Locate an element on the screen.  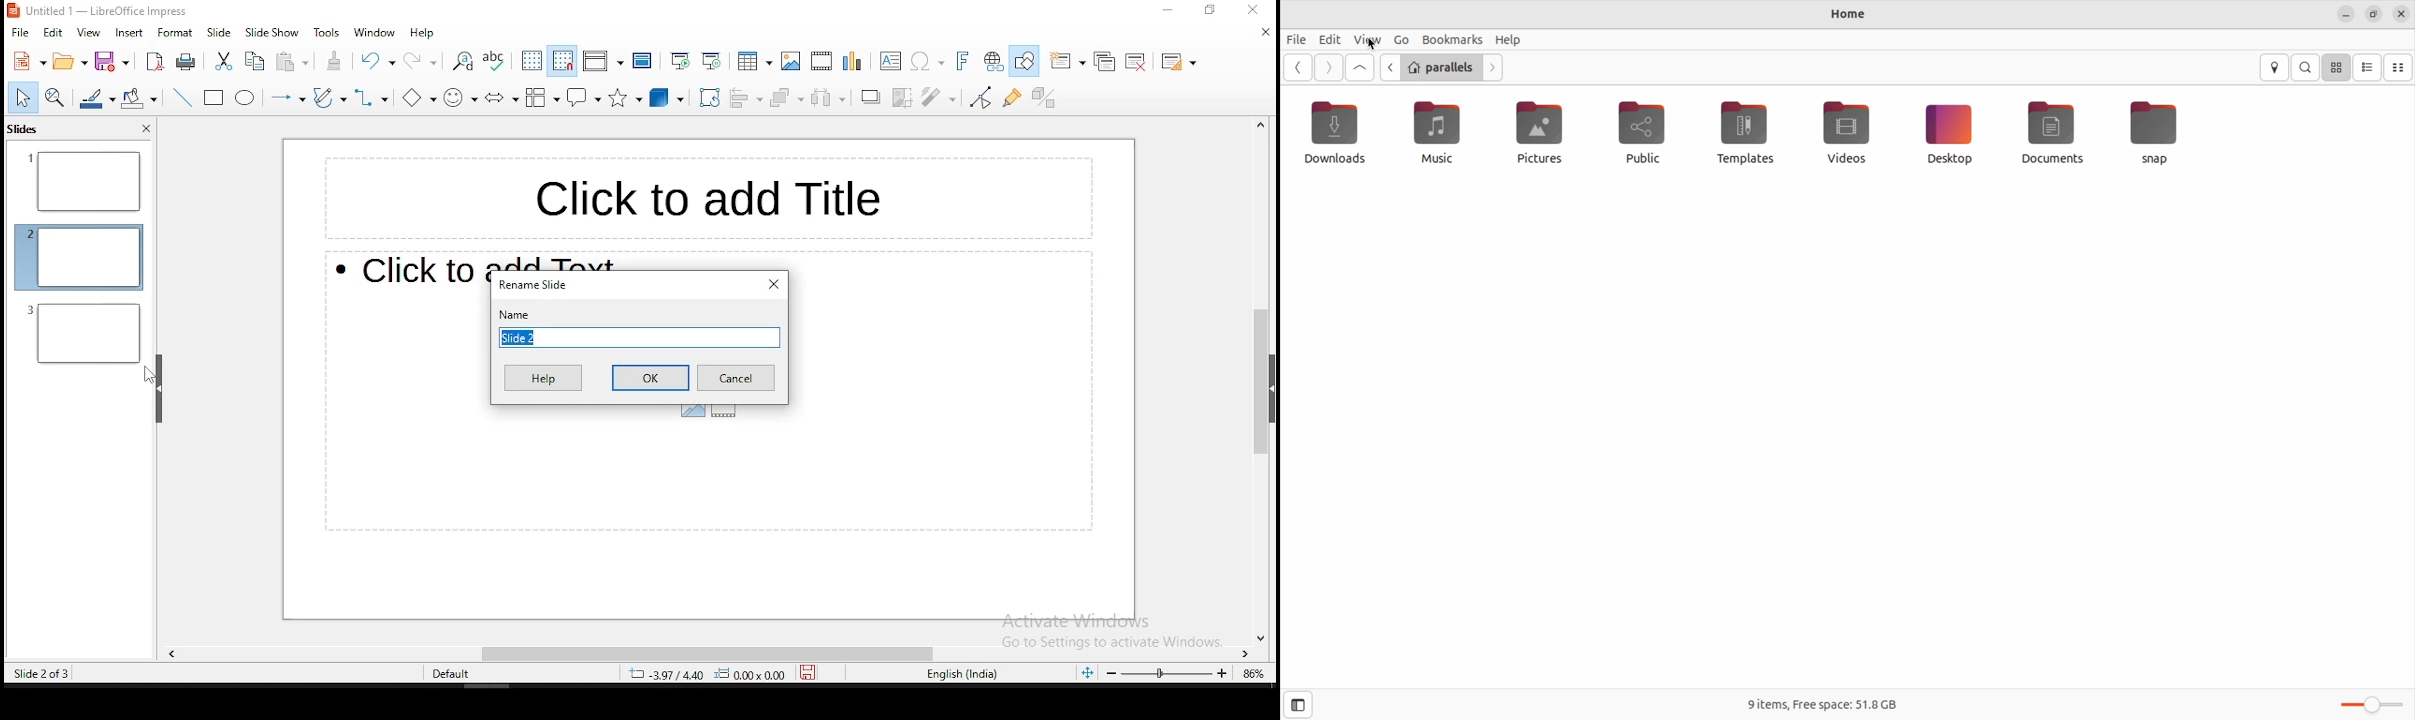
start from current slide is located at coordinates (713, 62).